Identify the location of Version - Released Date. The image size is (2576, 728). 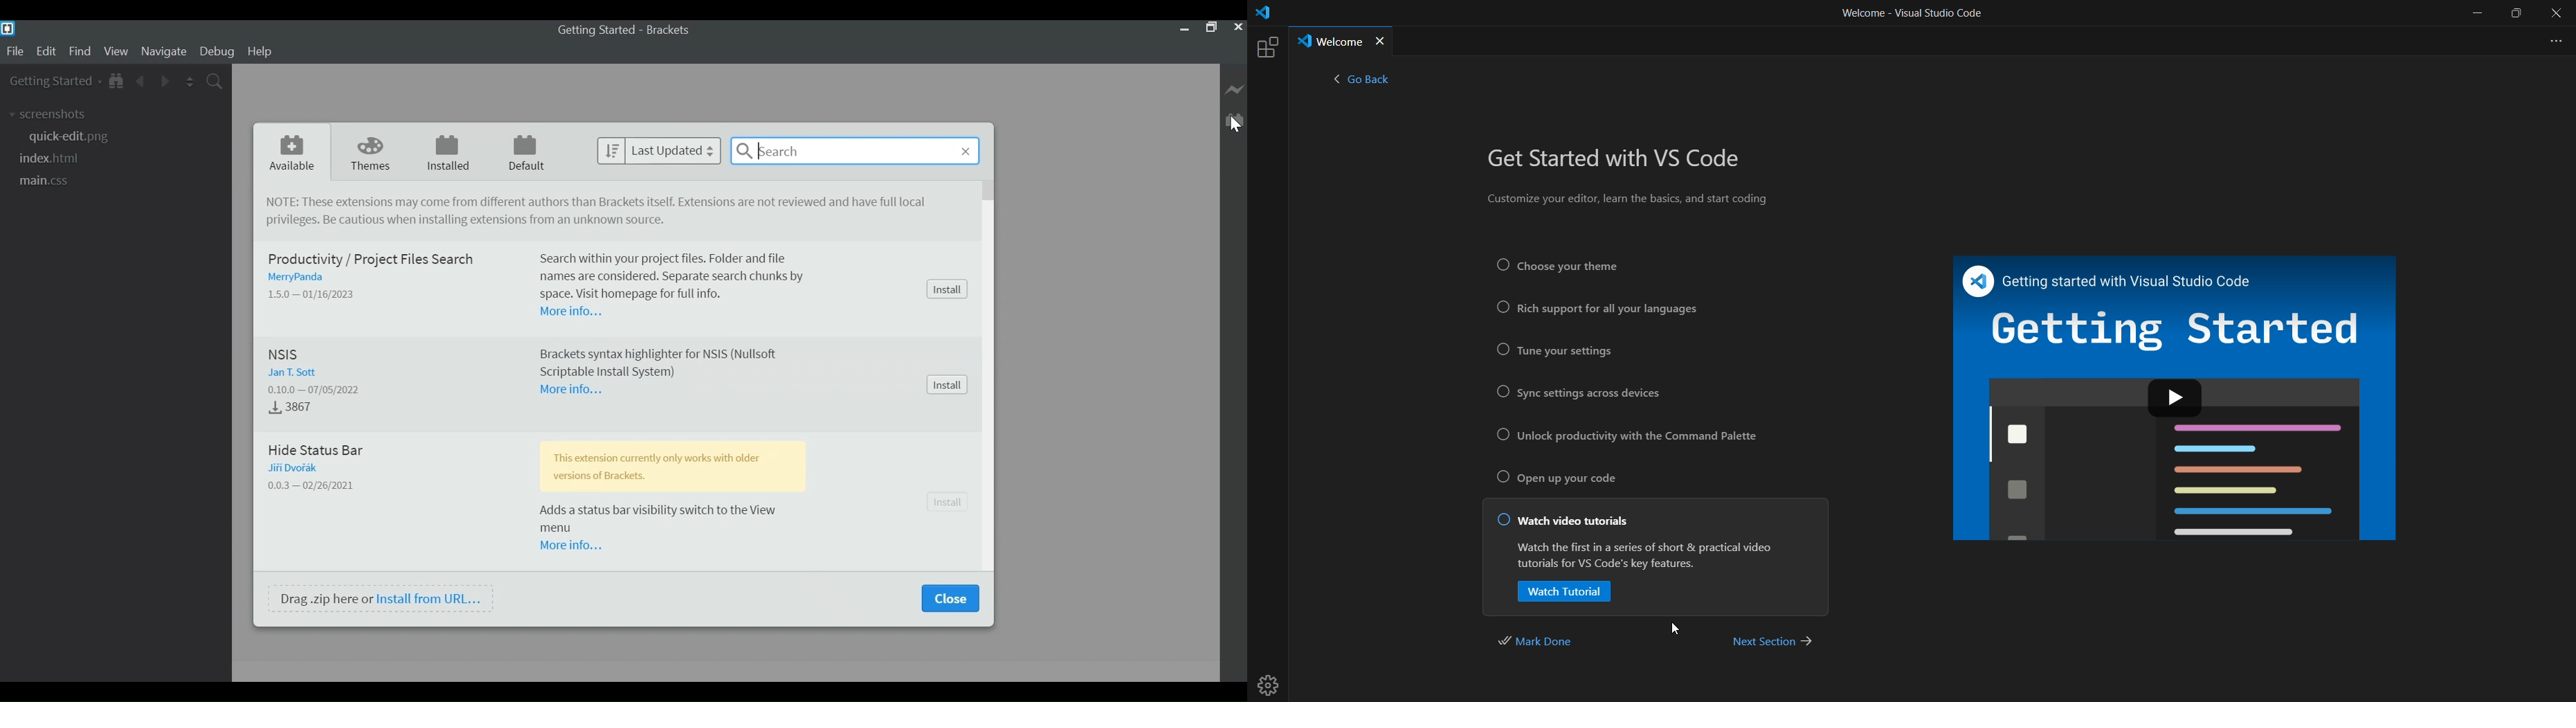
(322, 390).